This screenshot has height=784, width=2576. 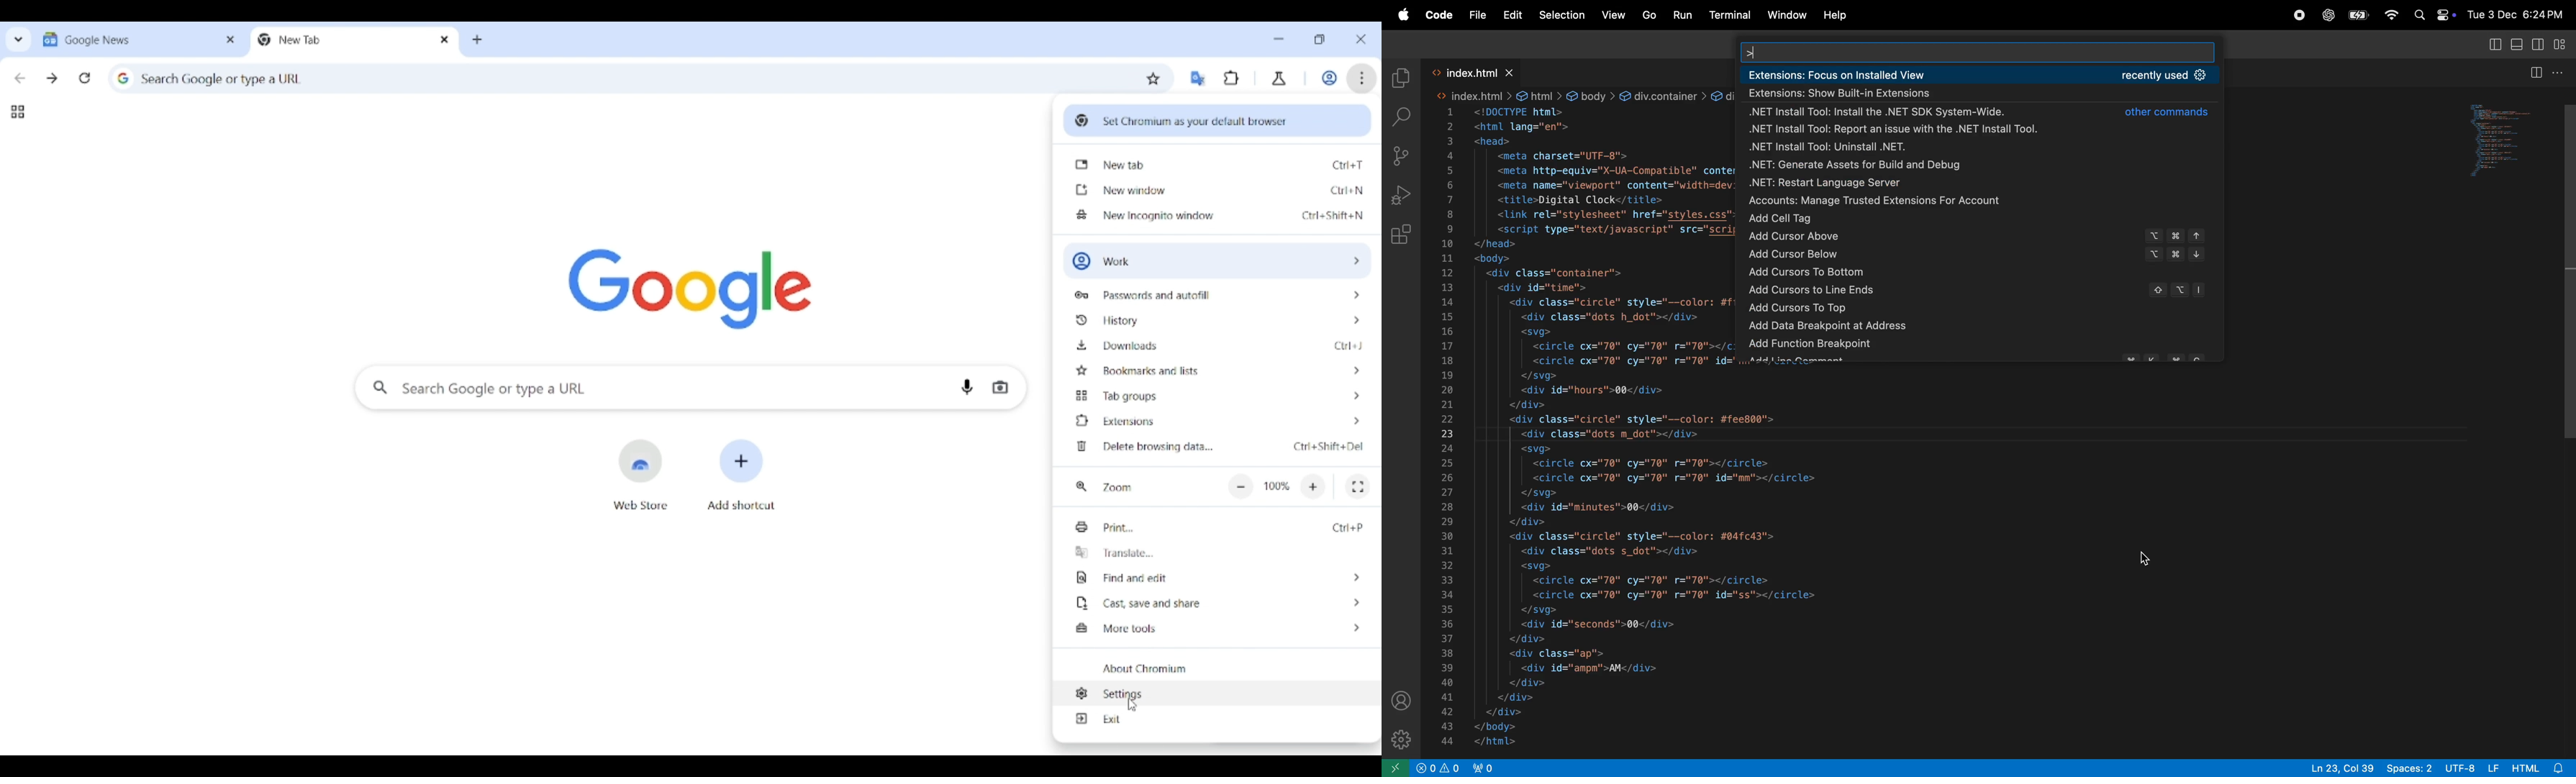 I want to click on window, so click(x=1787, y=15).